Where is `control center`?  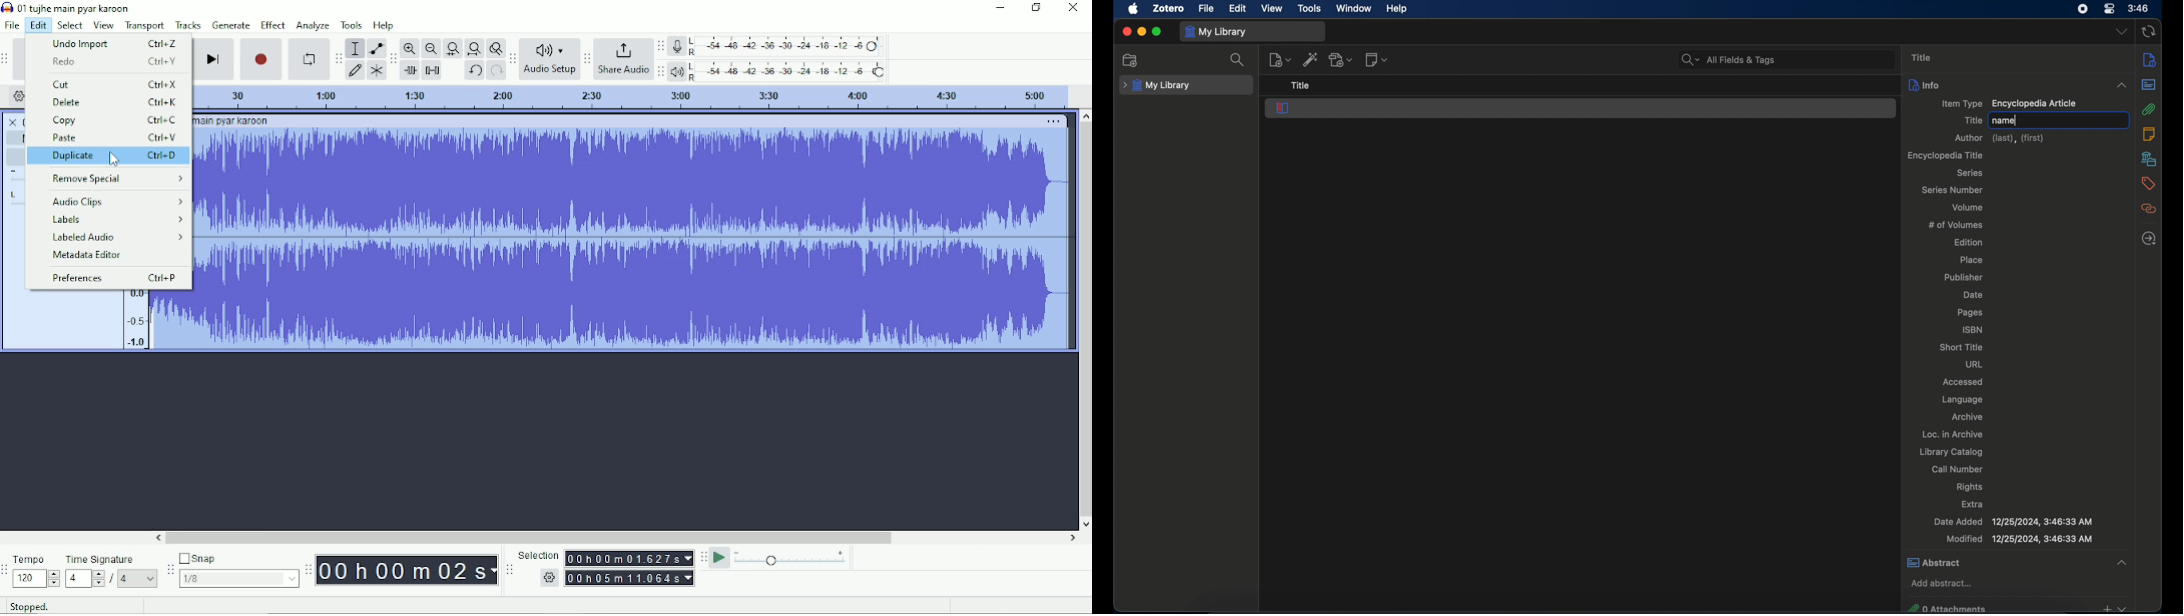
control center is located at coordinates (2110, 9).